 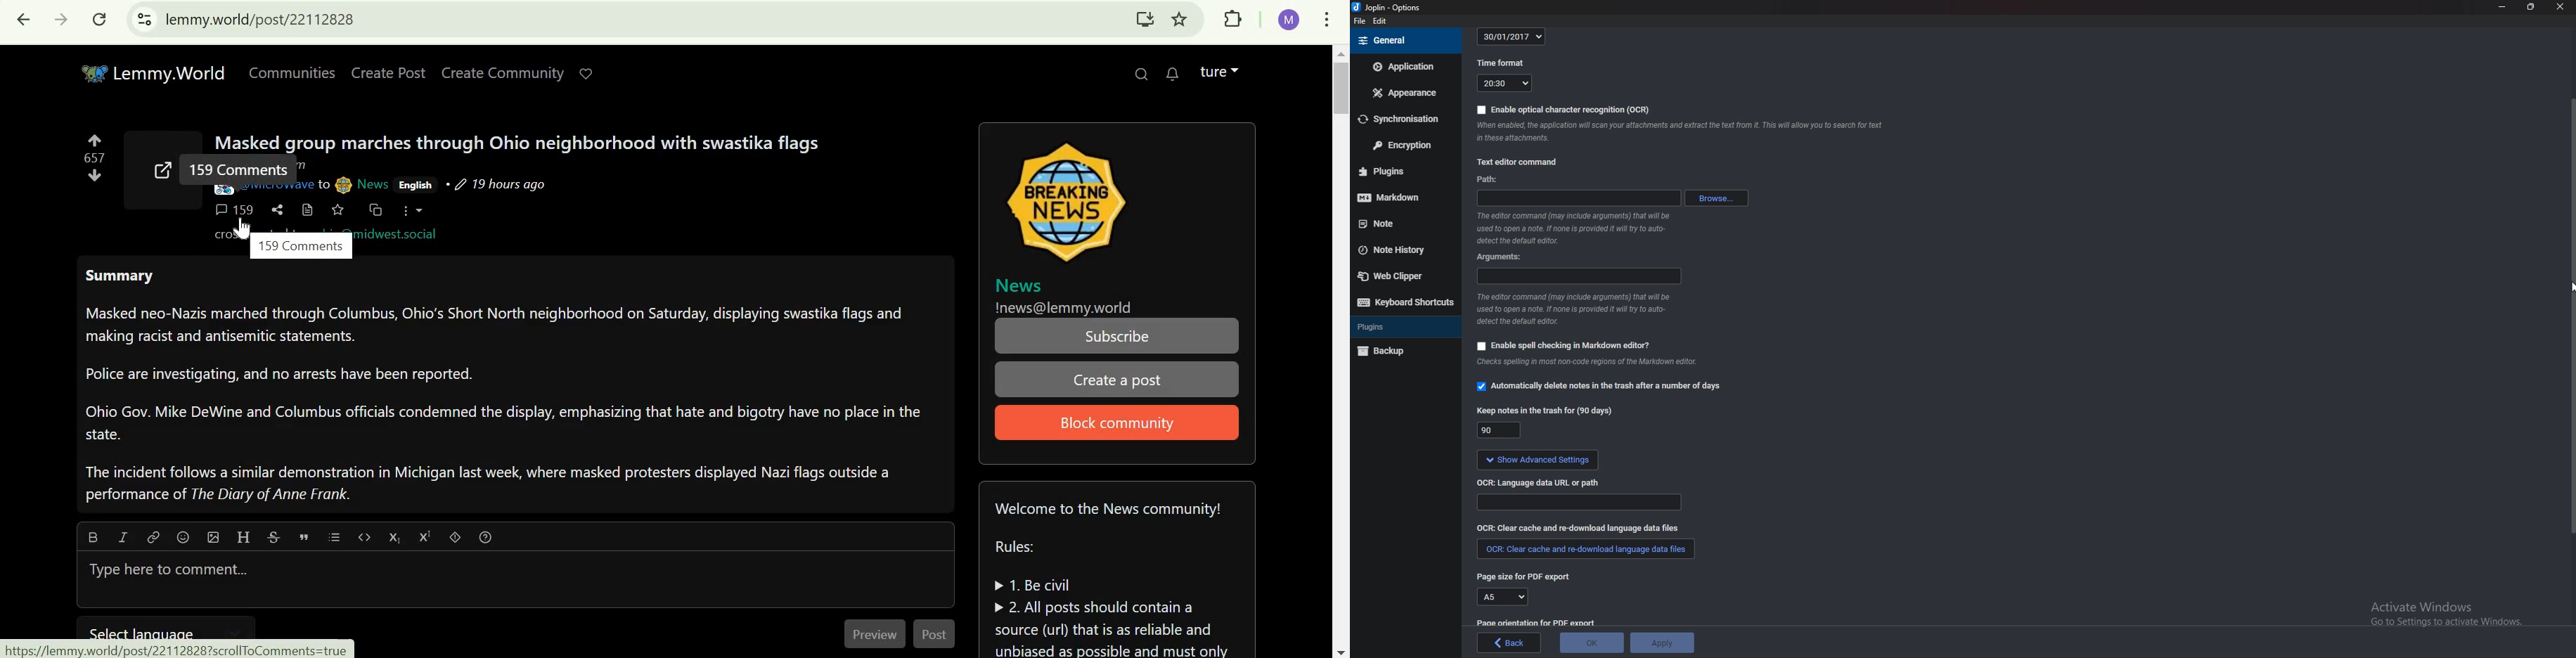 What do you see at coordinates (1360, 21) in the screenshot?
I see `file` at bounding box center [1360, 21].